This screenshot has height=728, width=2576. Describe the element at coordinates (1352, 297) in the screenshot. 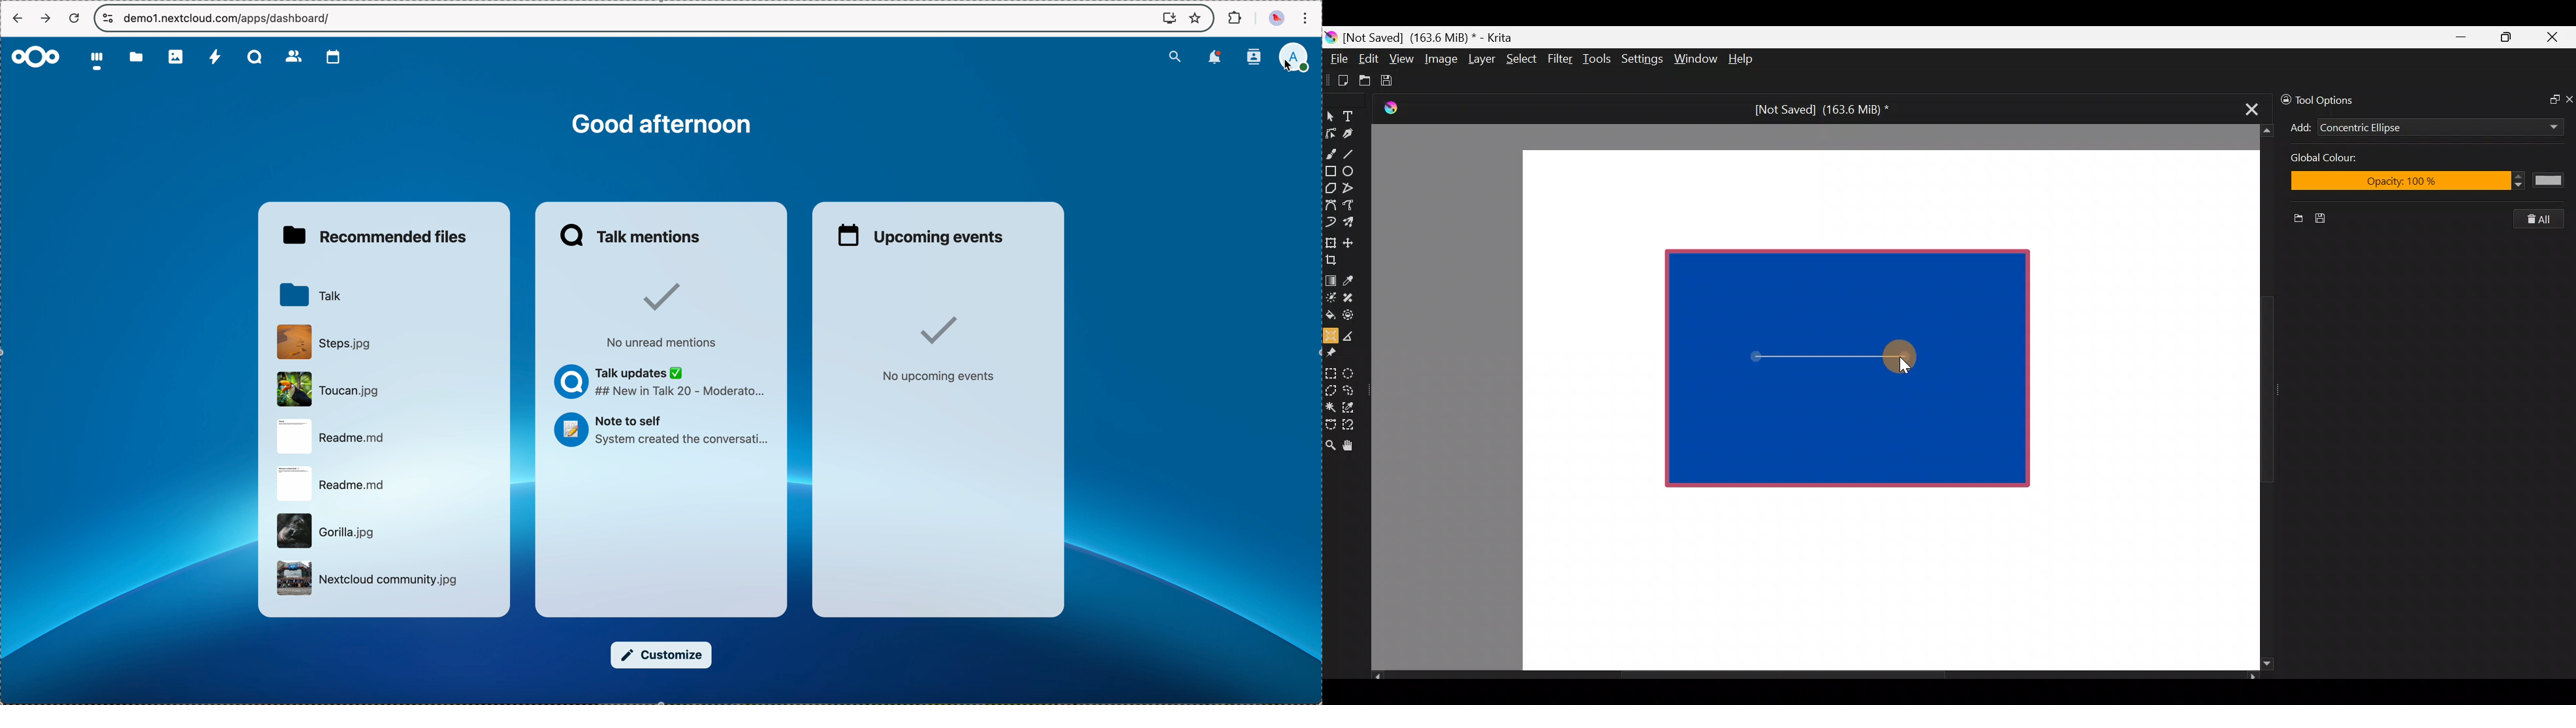

I see `Smart patch tool` at that location.